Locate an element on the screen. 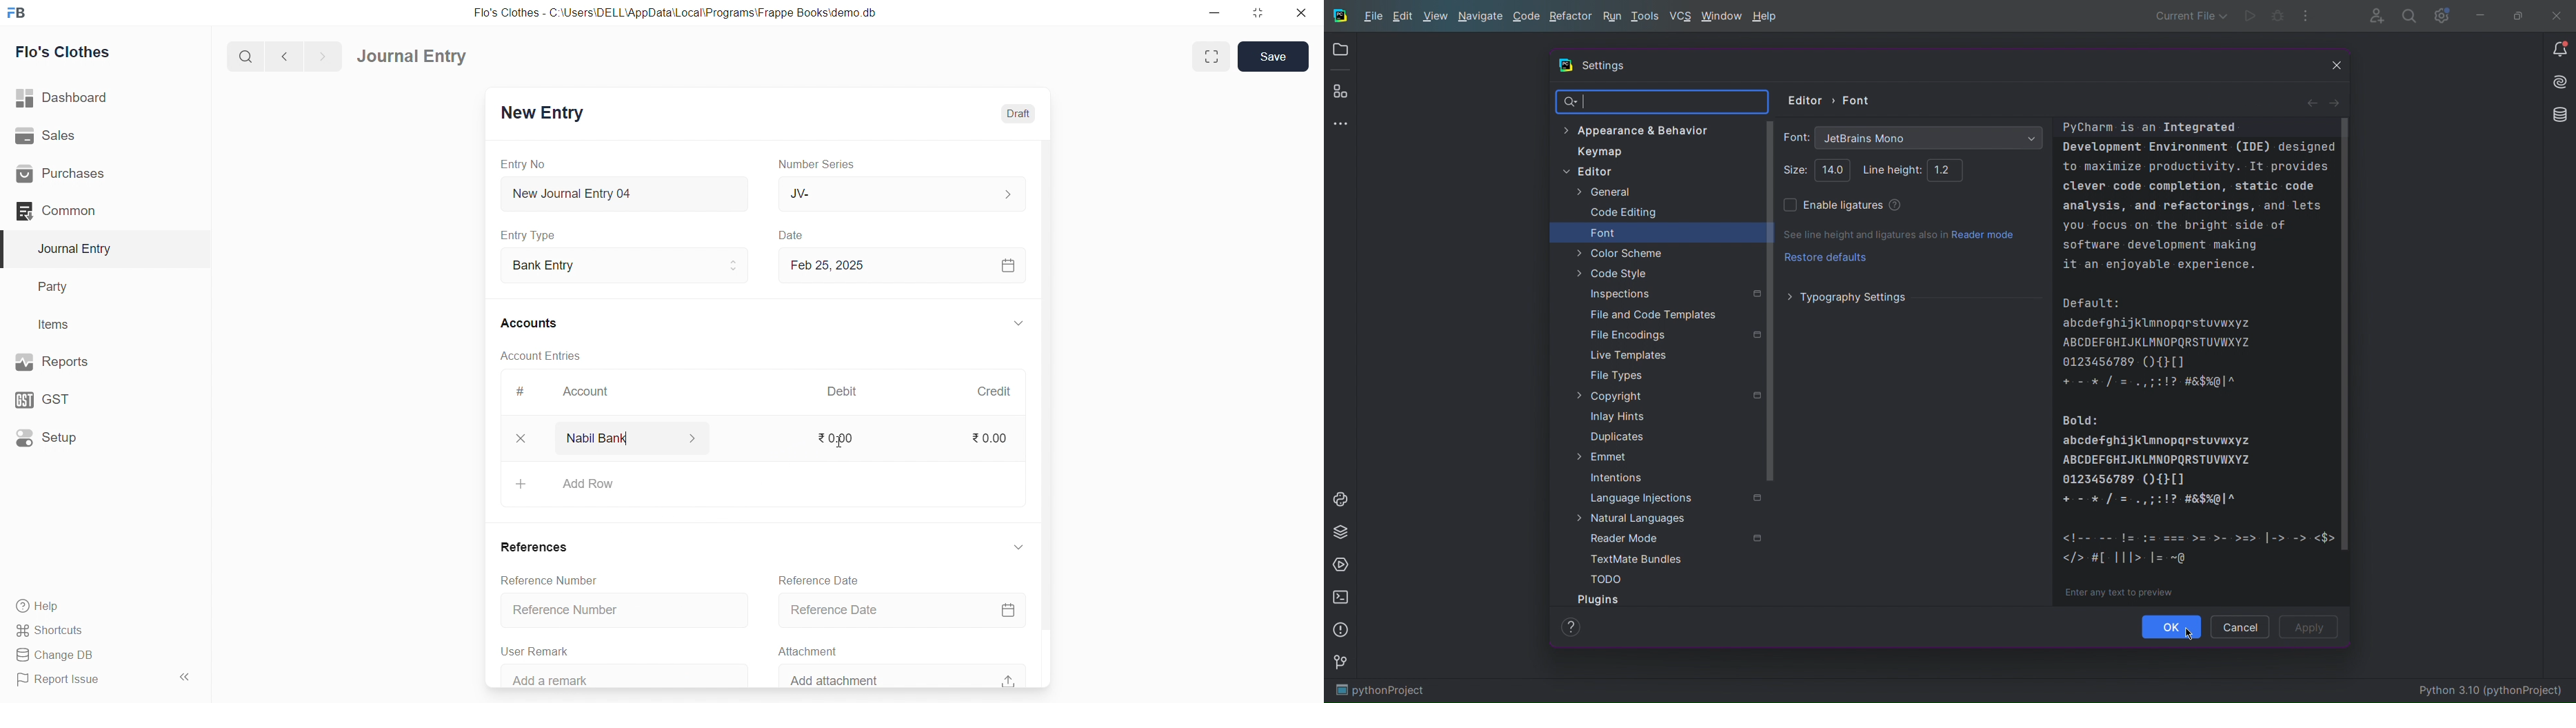 The image size is (2576, 728). Account is located at coordinates (583, 394).